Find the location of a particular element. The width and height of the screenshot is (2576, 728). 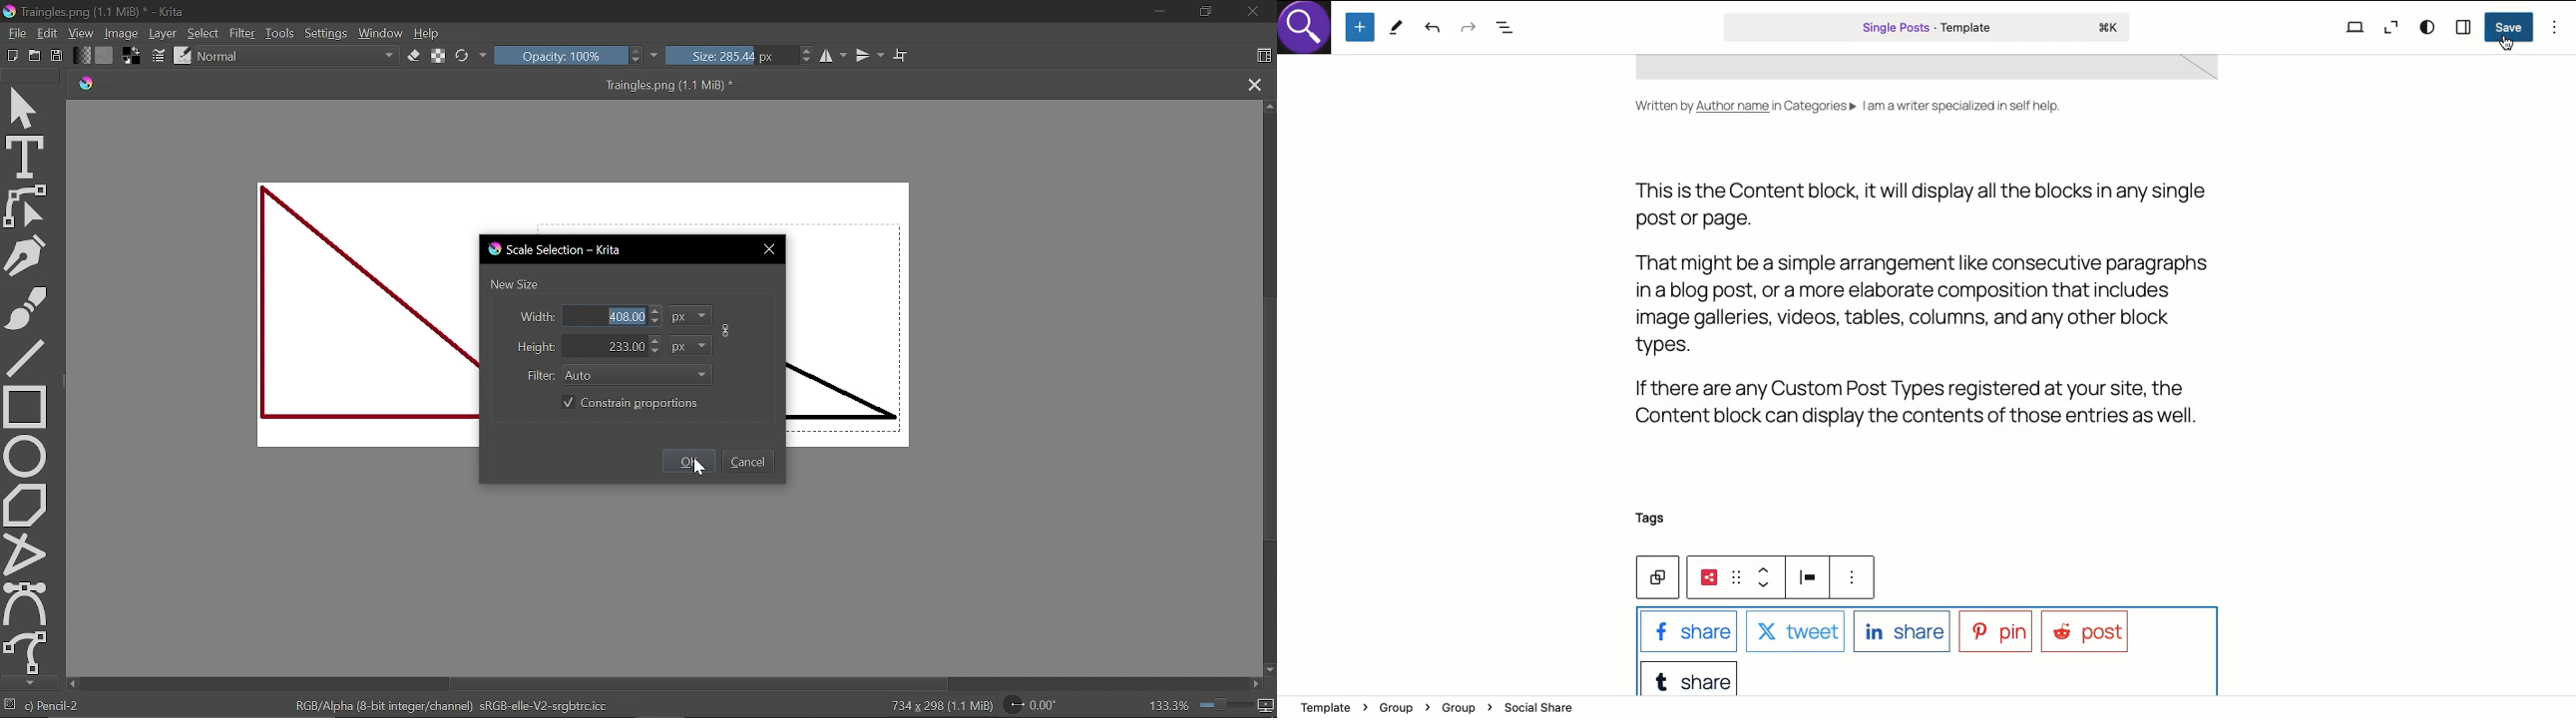

Scale Selection - Krita is located at coordinates (558, 249).